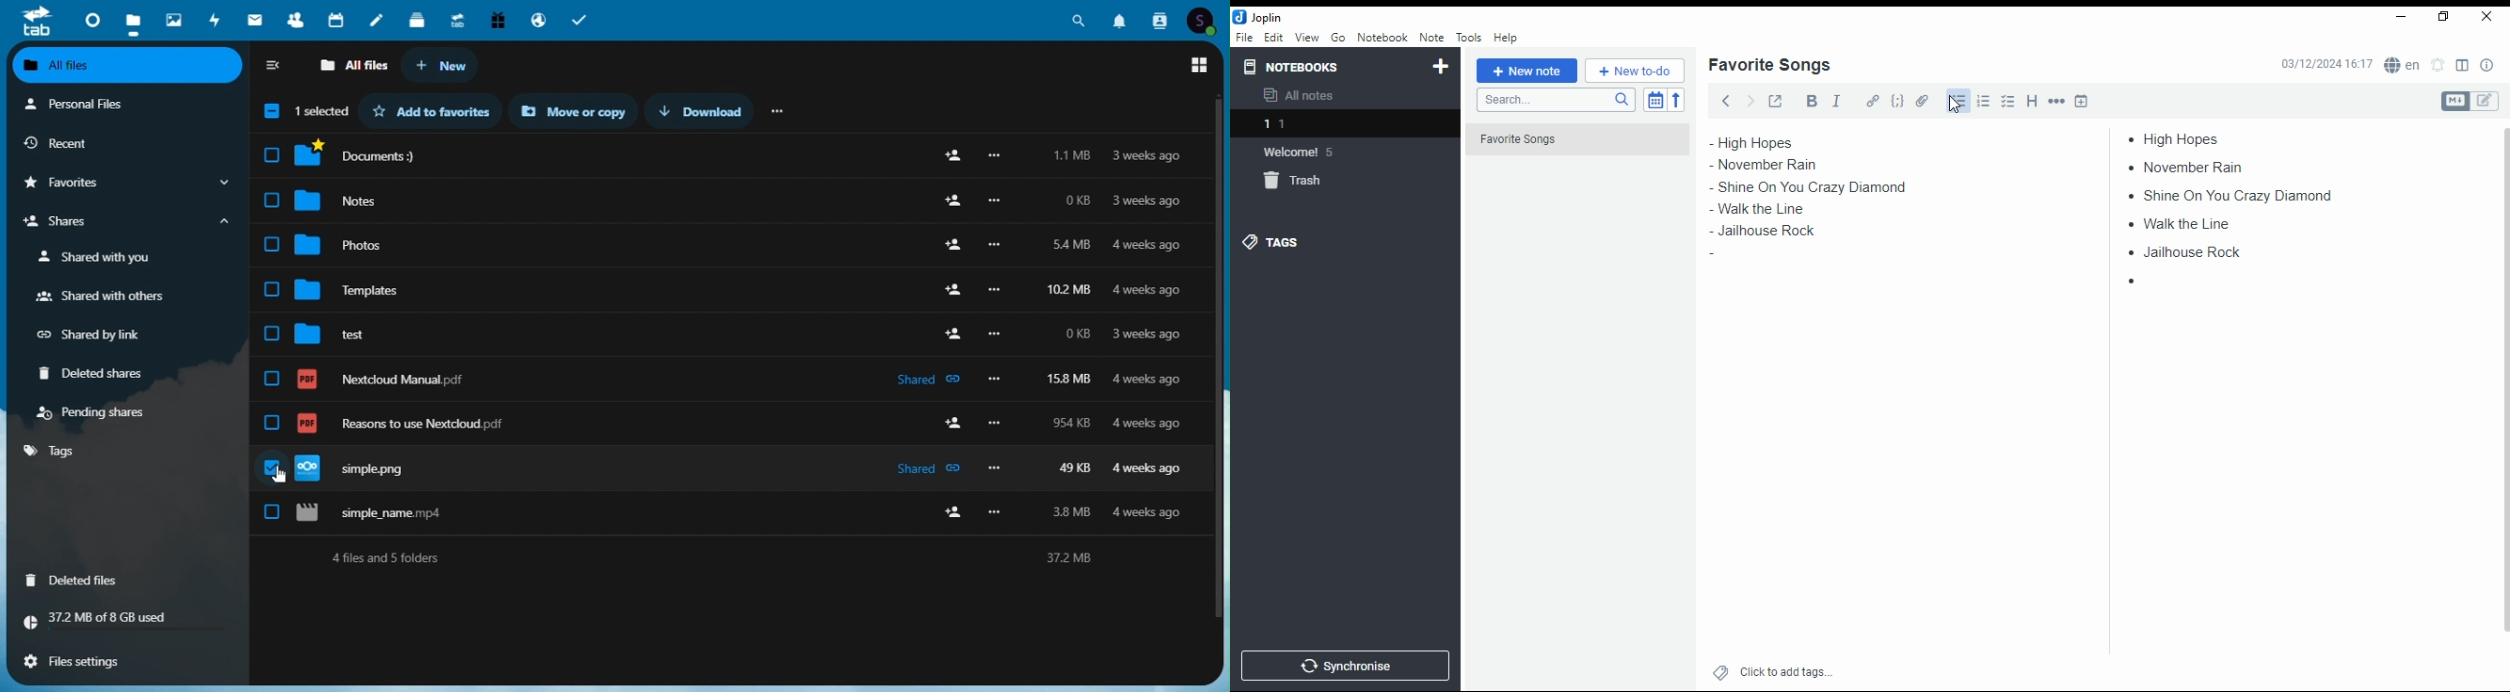  I want to click on file settings, so click(121, 659).